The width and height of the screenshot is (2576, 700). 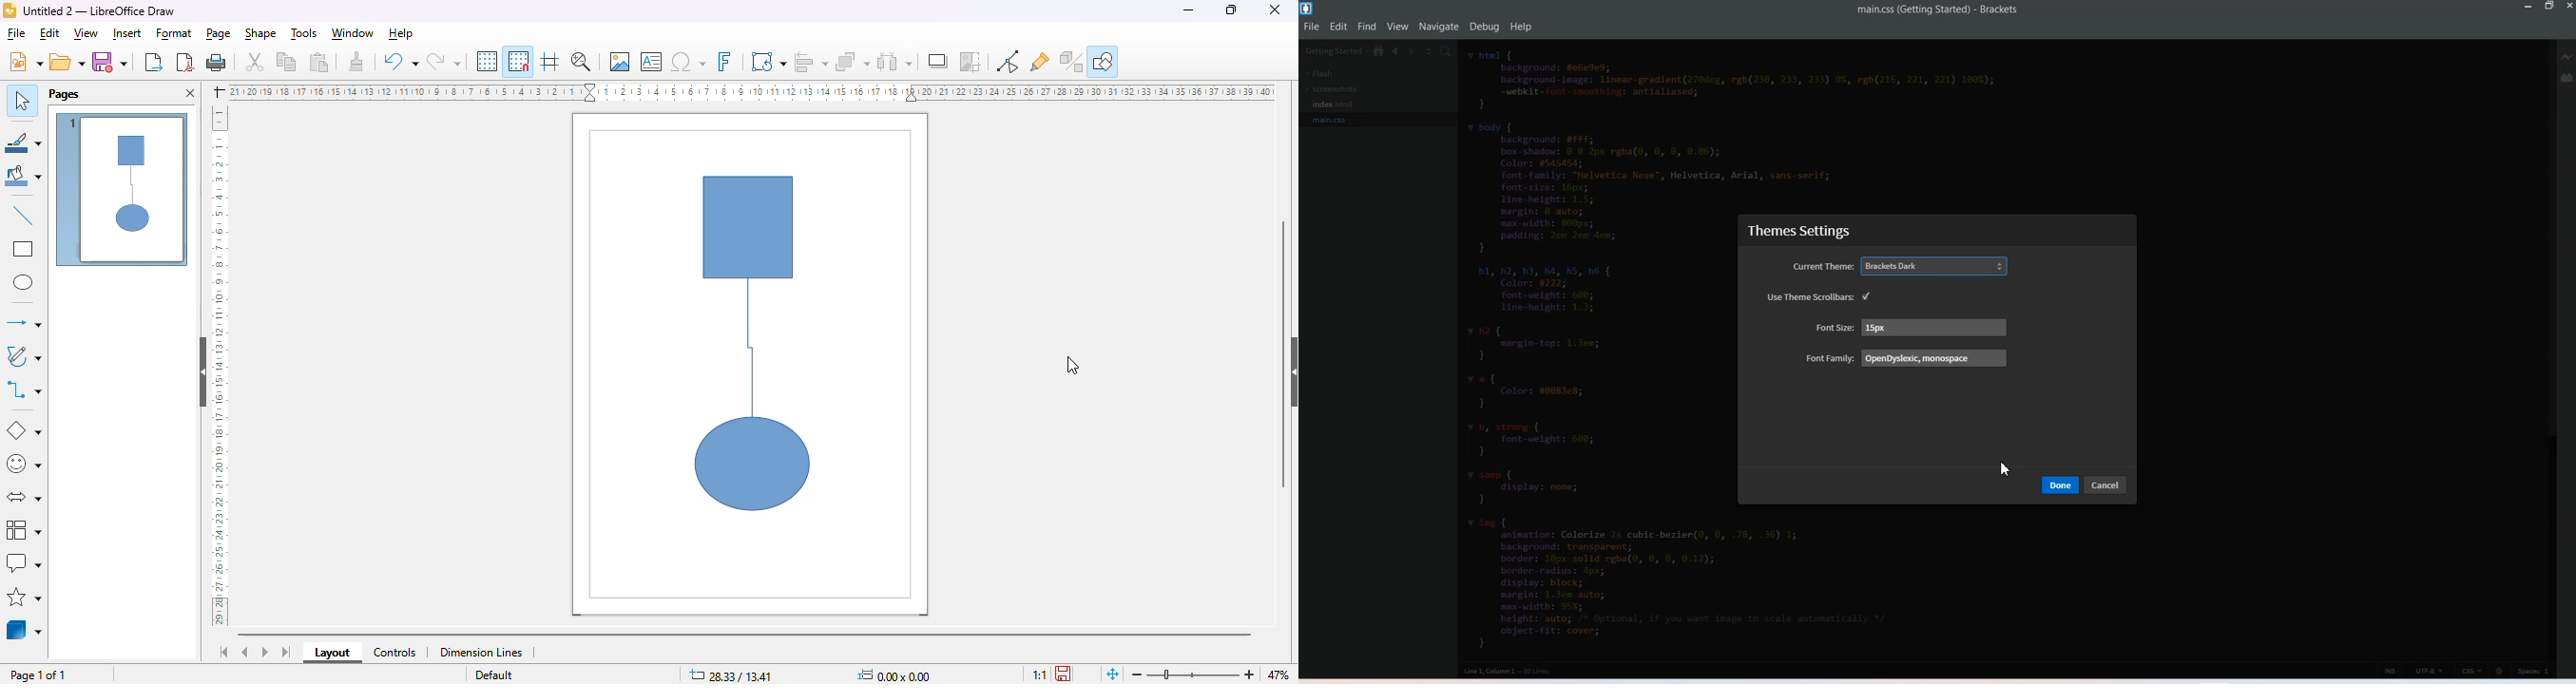 I want to click on Split editor vertically and Horizontally, so click(x=1428, y=51).